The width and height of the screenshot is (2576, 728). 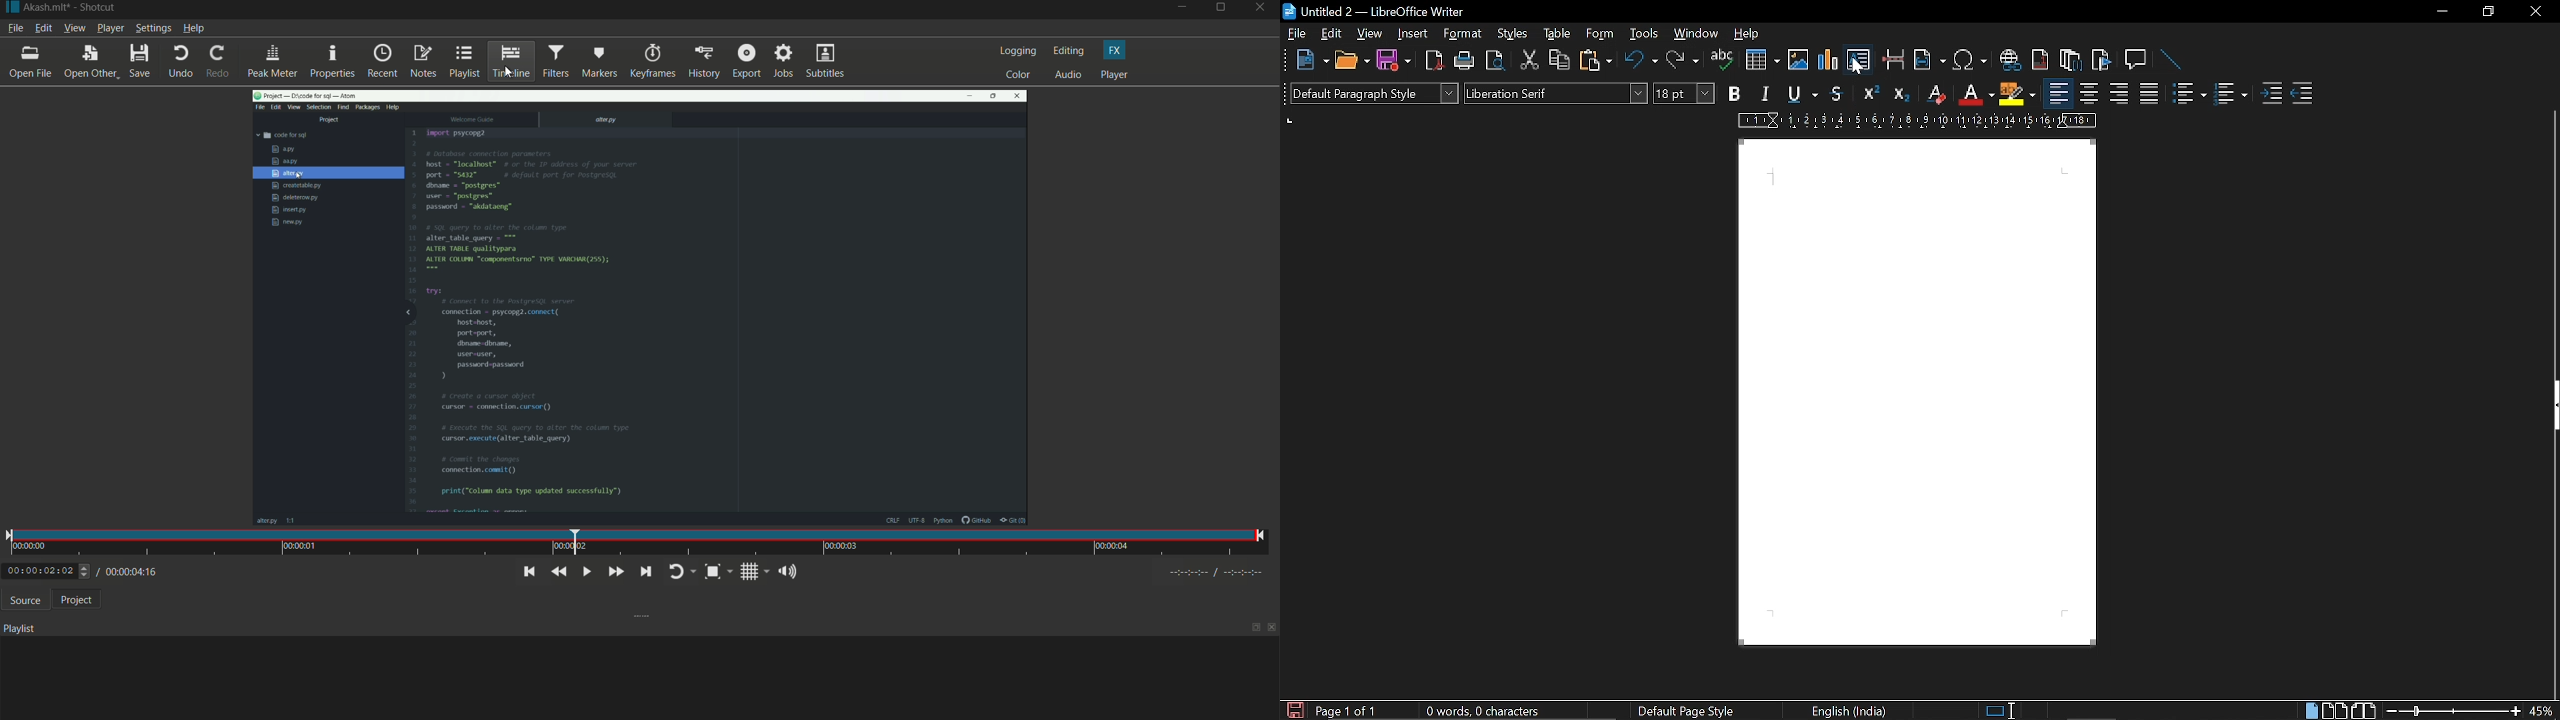 What do you see at coordinates (559, 572) in the screenshot?
I see `quickly play backward` at bounding box center [559, 572].